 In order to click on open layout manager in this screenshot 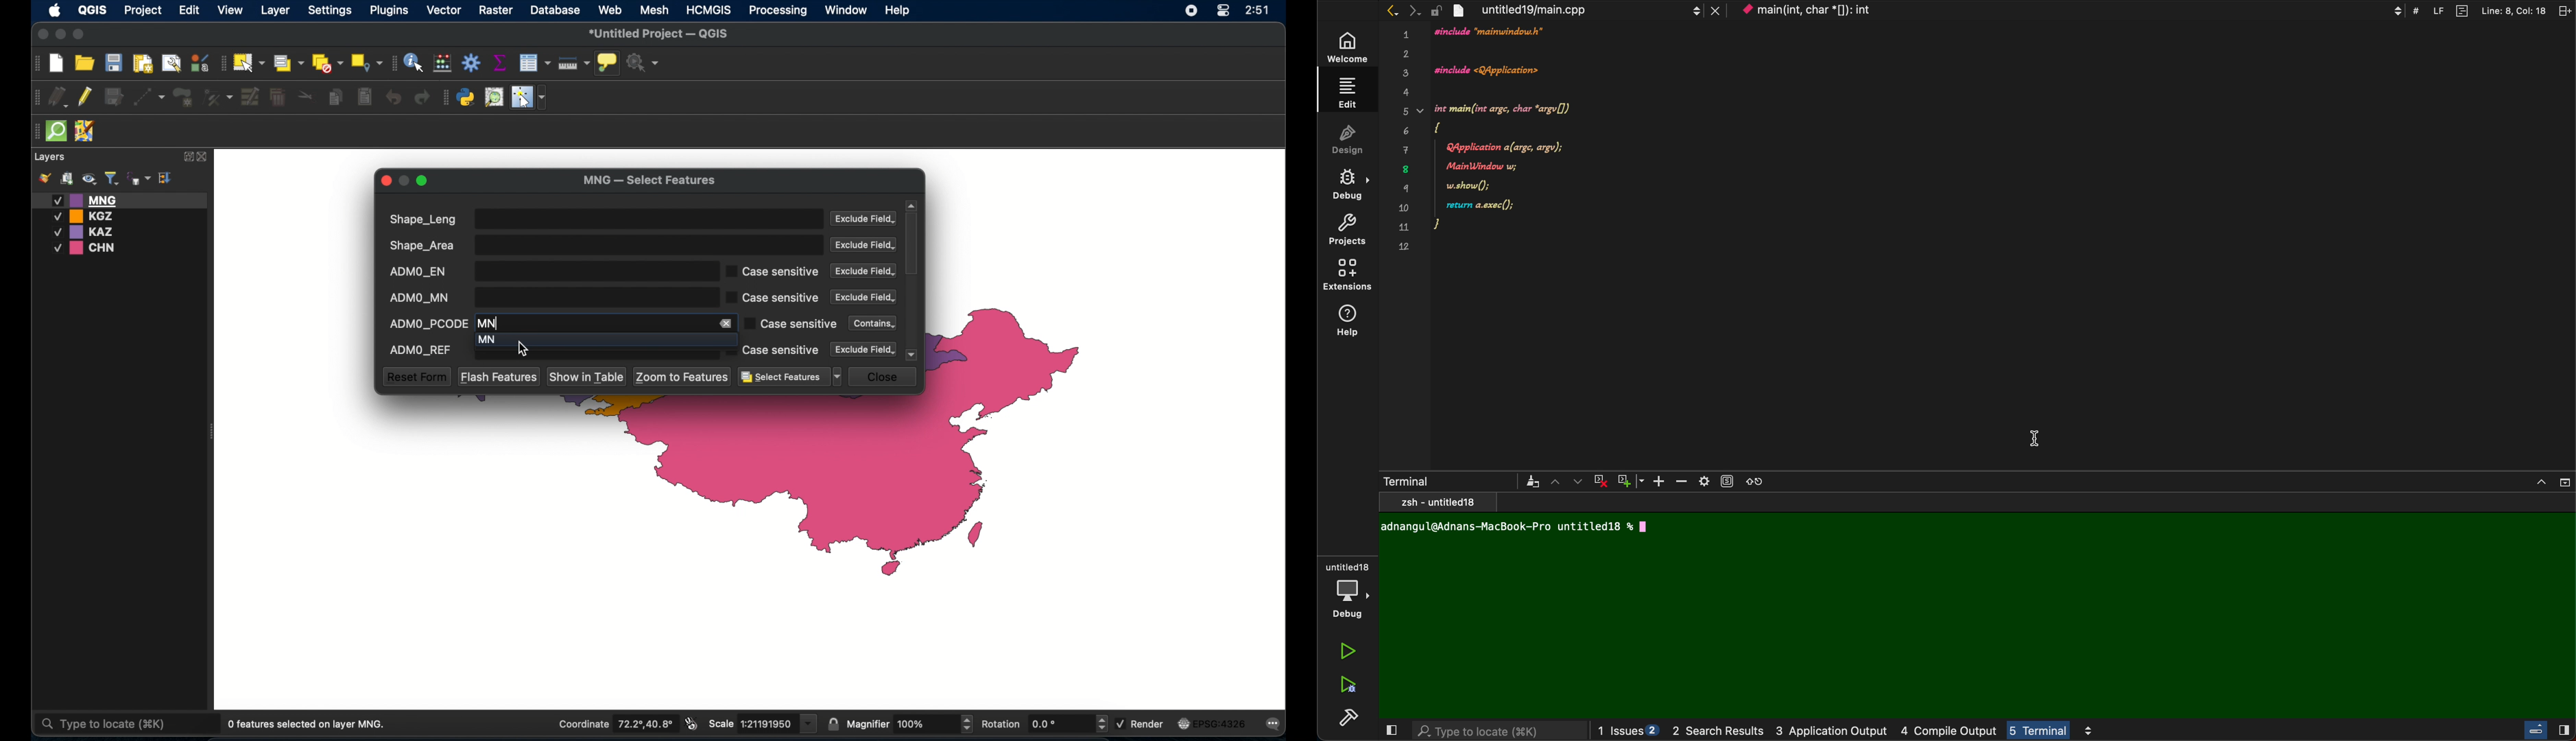, I will do `click(170, 62)`.